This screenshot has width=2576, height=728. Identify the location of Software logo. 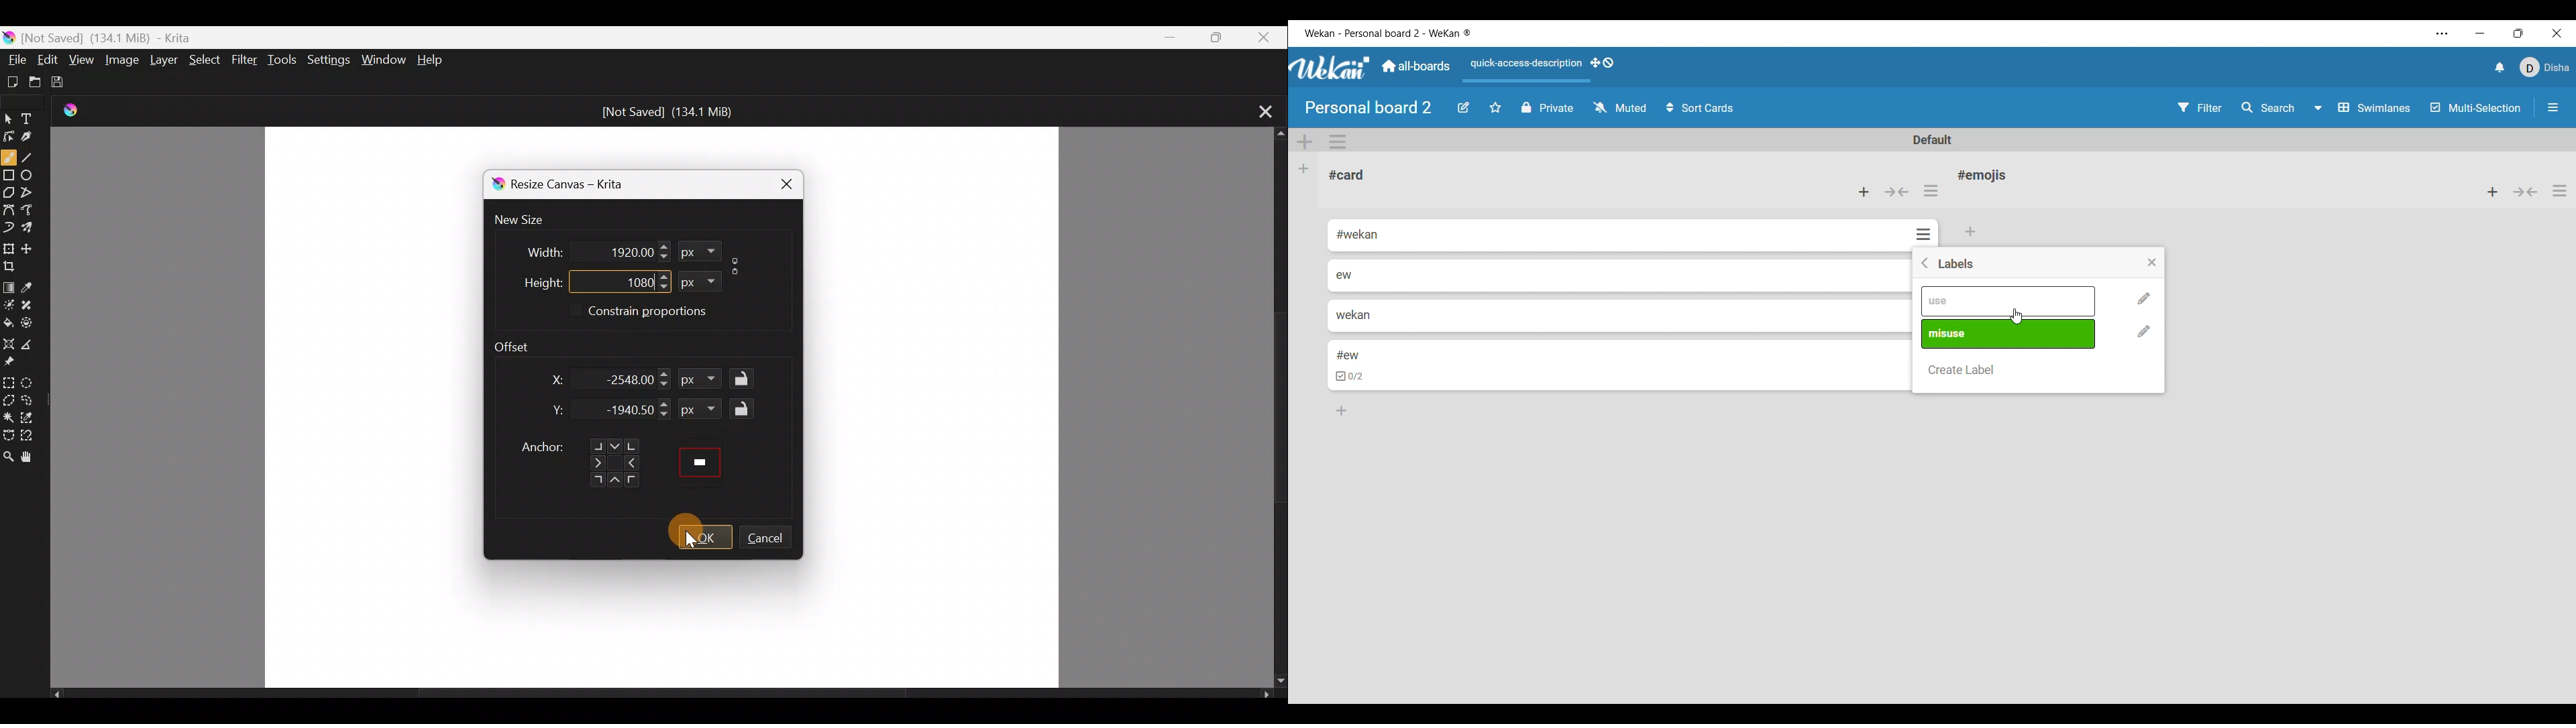
(1330, 68).